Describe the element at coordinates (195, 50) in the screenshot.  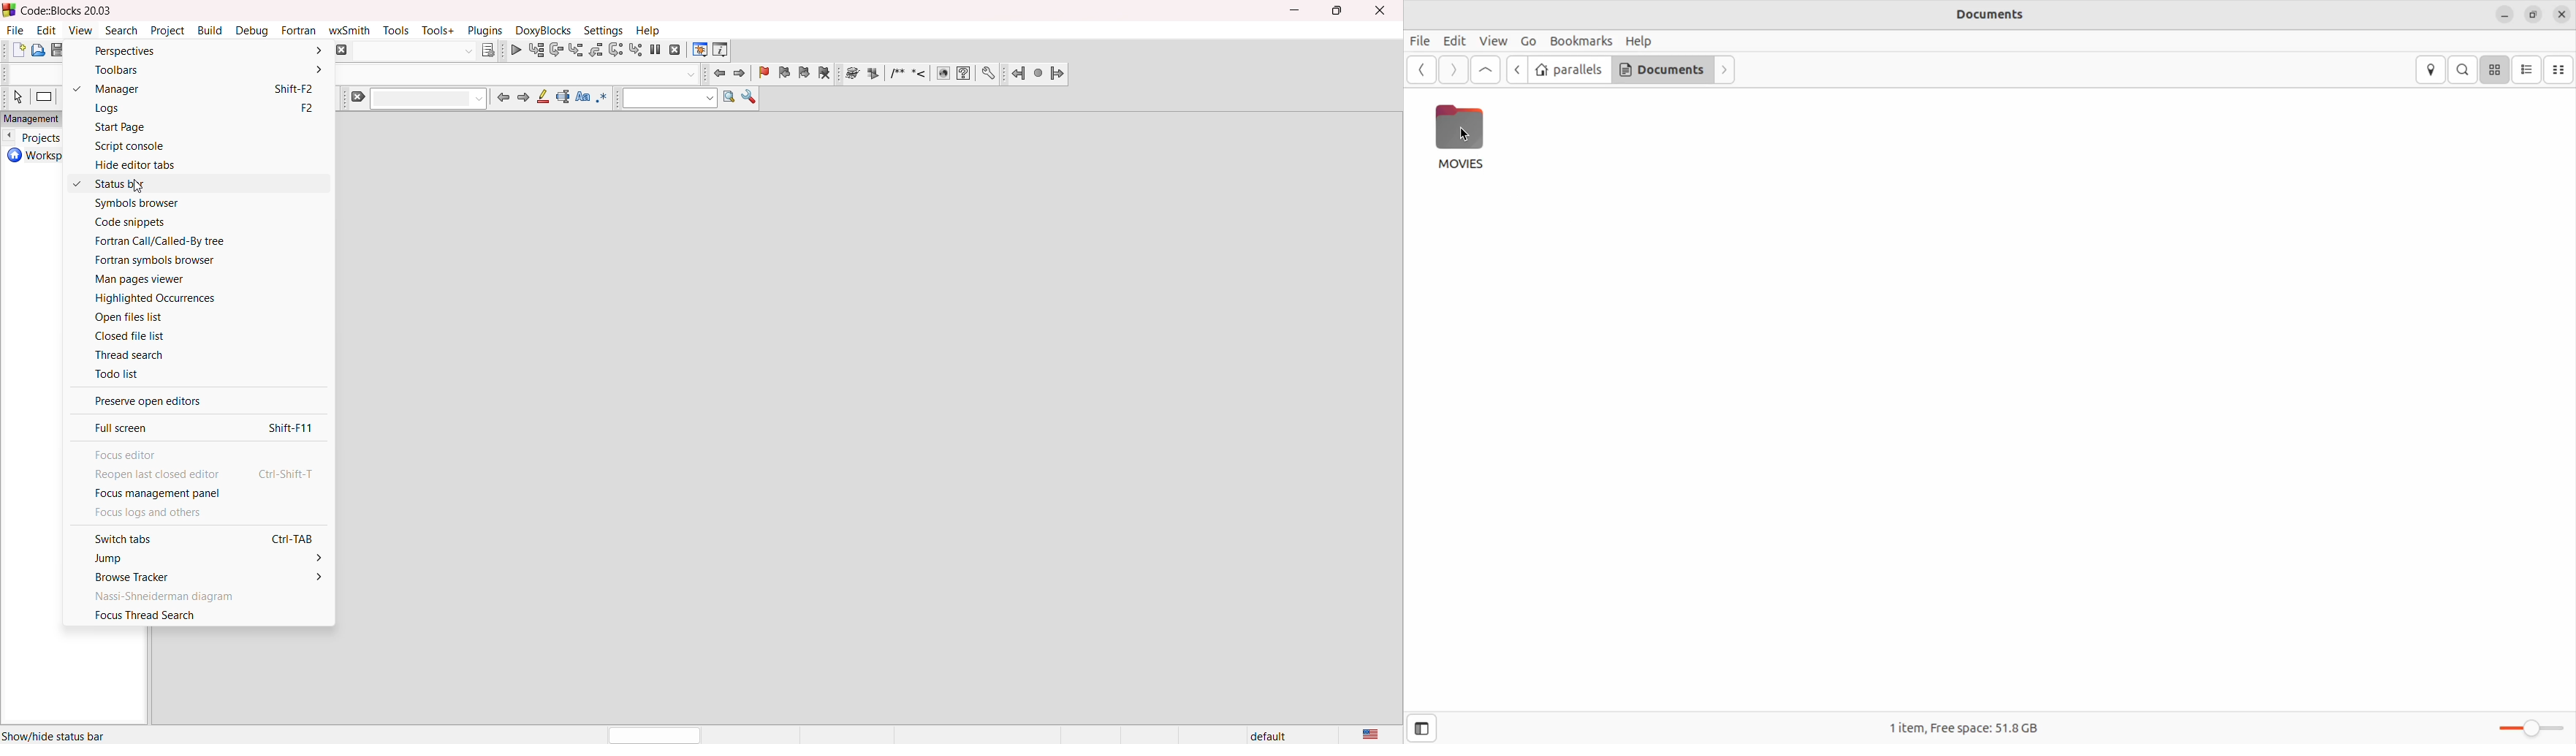
I see `perspectives` at that location.